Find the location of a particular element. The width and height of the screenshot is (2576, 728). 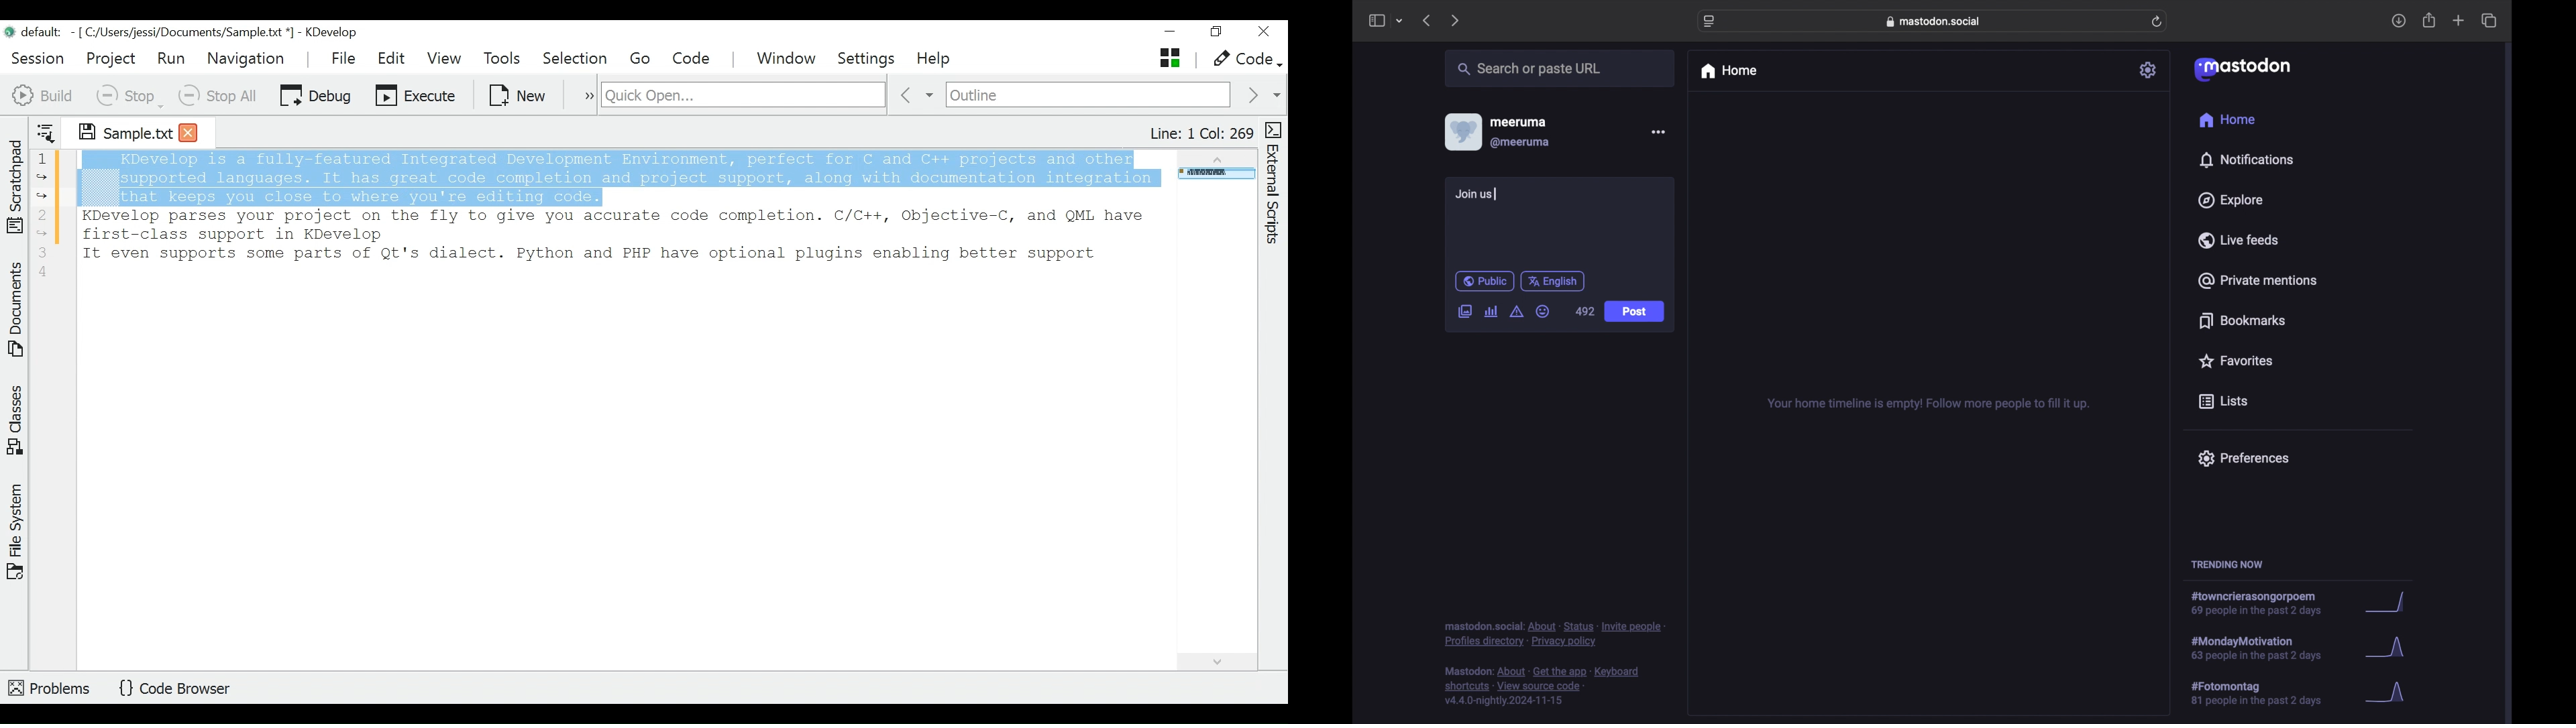

graph is located at coordinates (2385, 603).